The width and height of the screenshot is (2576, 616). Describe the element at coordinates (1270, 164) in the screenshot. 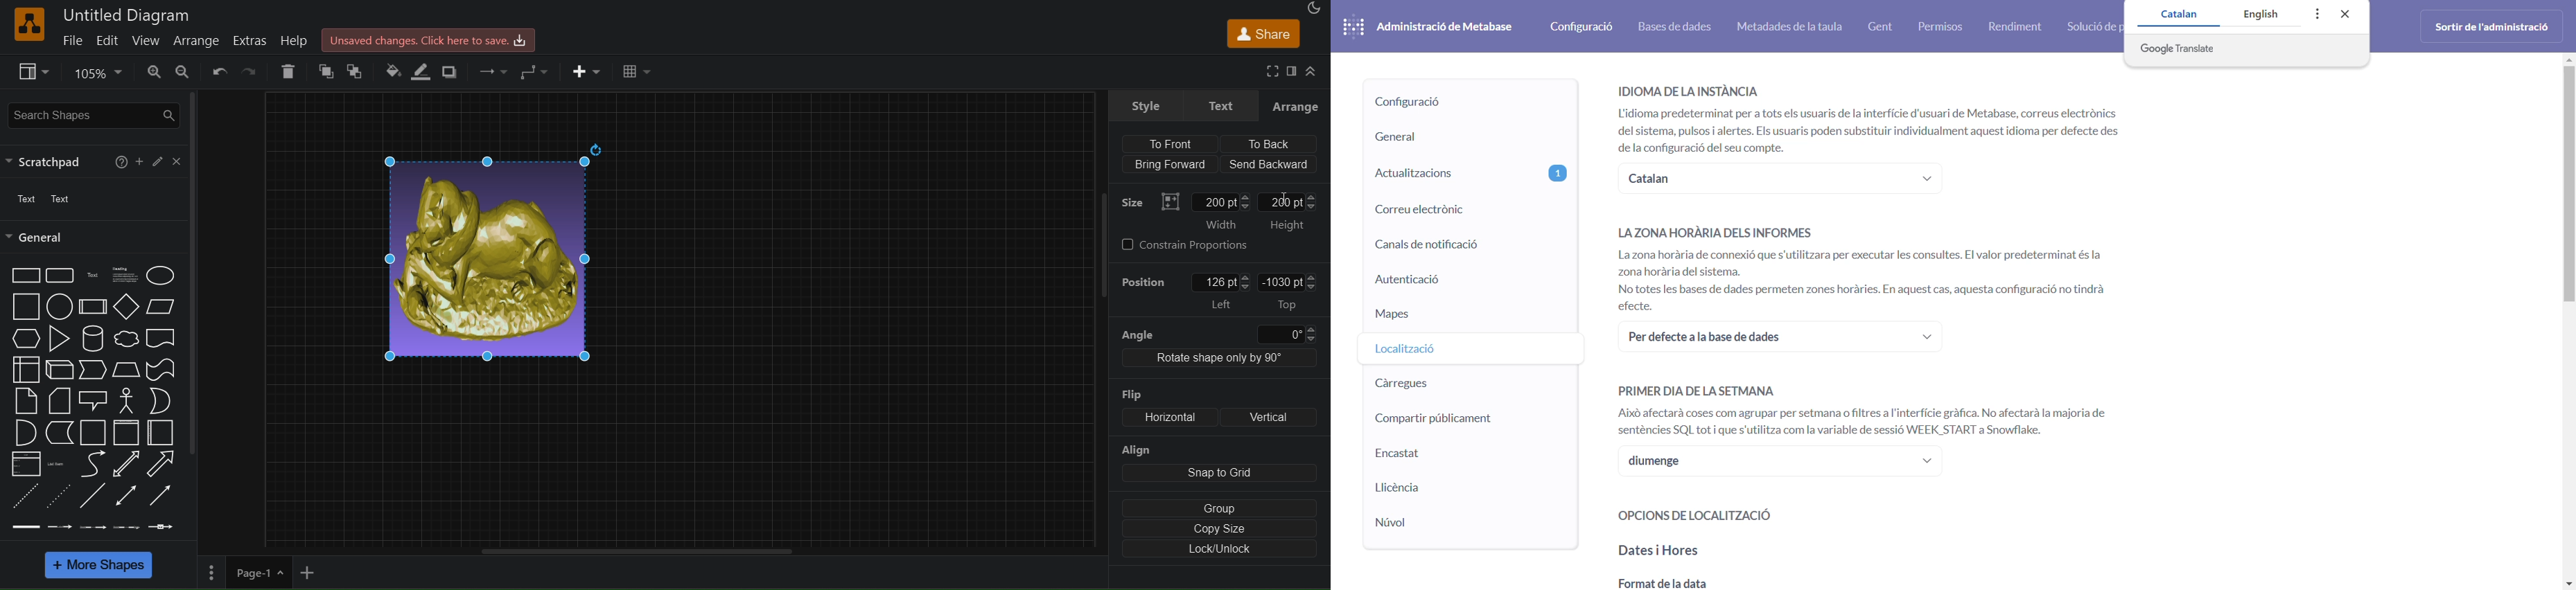

I see `Send backward (align)` at that location.